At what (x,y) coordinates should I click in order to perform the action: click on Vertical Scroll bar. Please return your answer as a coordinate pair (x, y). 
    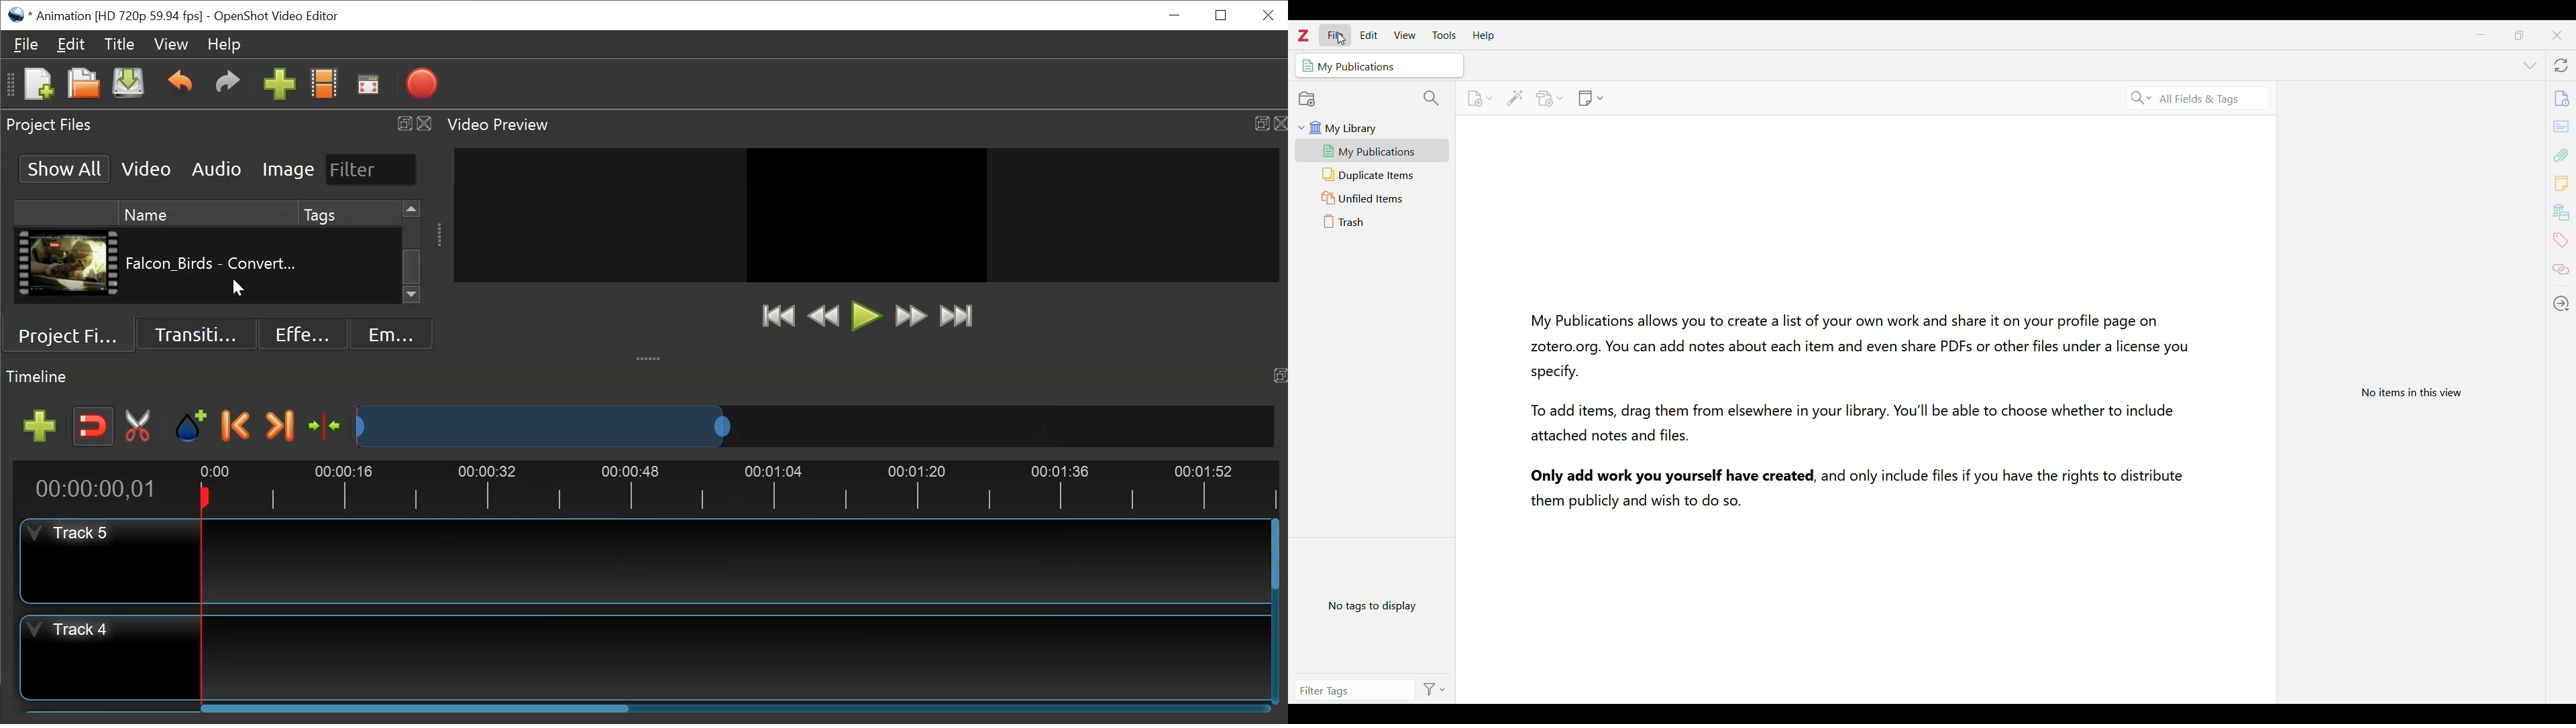
    Looking at the image, I should click on (413, 267).